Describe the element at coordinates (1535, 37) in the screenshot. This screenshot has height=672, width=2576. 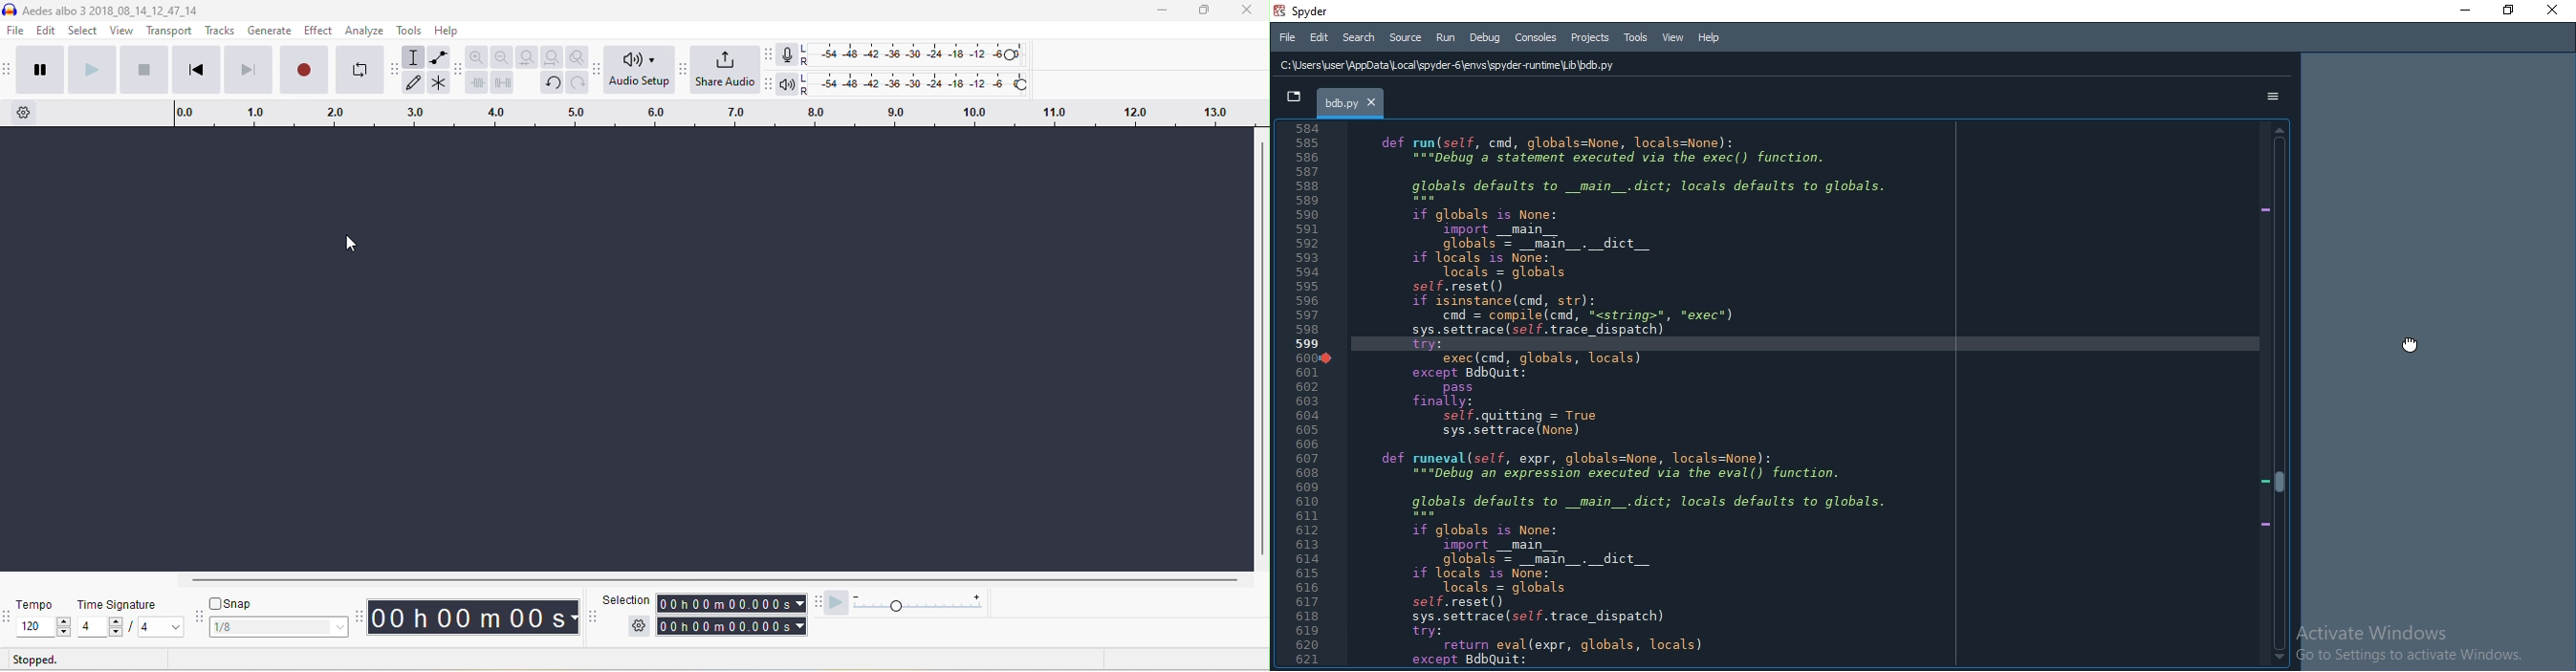
I see `Consoles` at that location.